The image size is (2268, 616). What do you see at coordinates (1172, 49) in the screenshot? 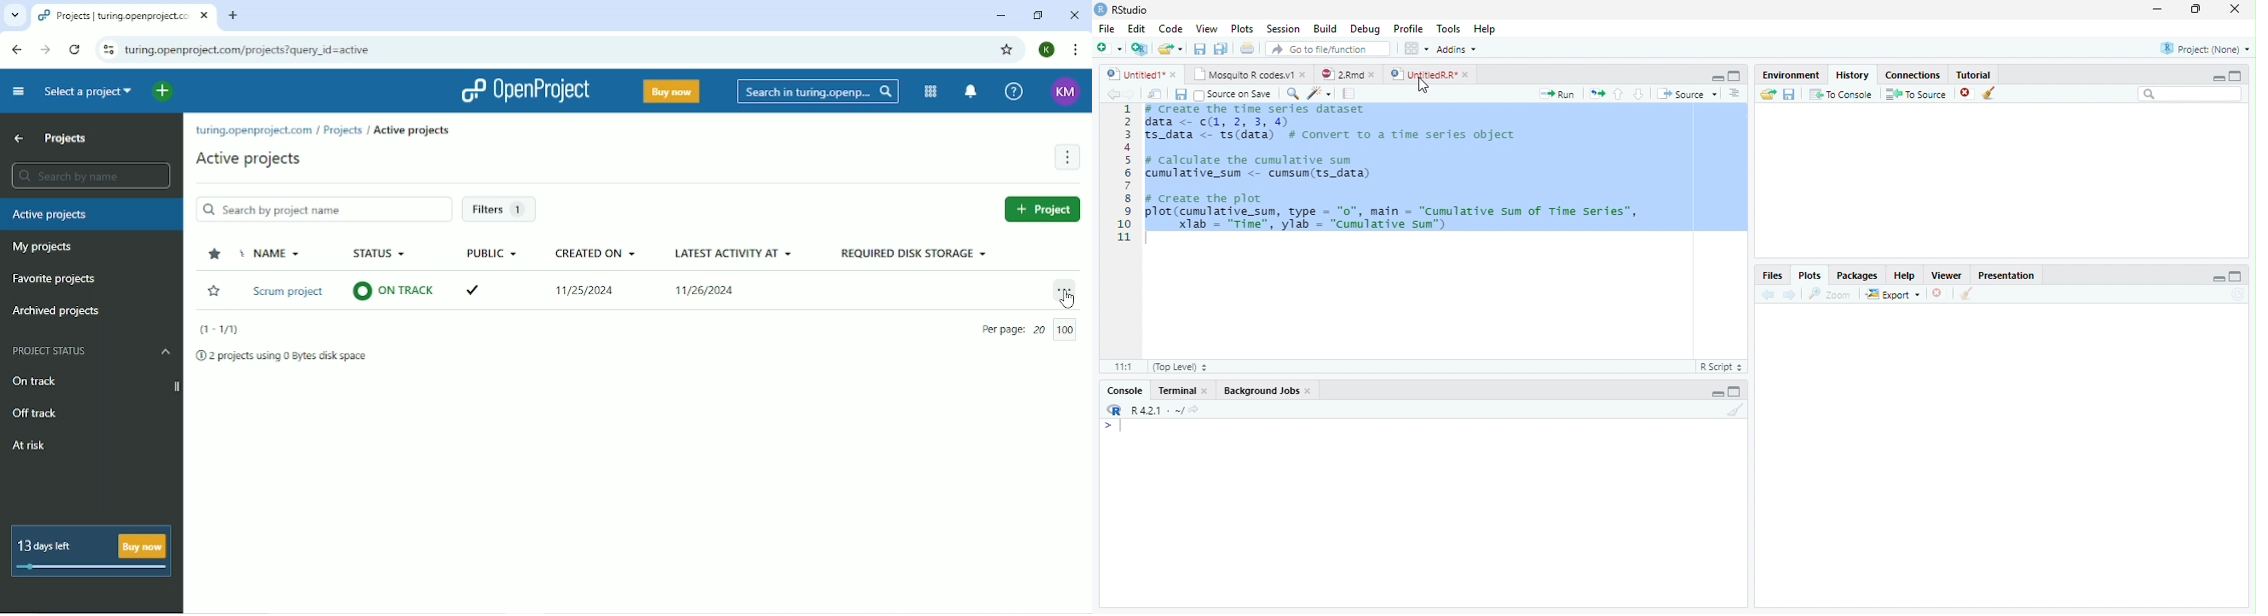
I see `Open an existing file` at bounding box center [1172, 49].